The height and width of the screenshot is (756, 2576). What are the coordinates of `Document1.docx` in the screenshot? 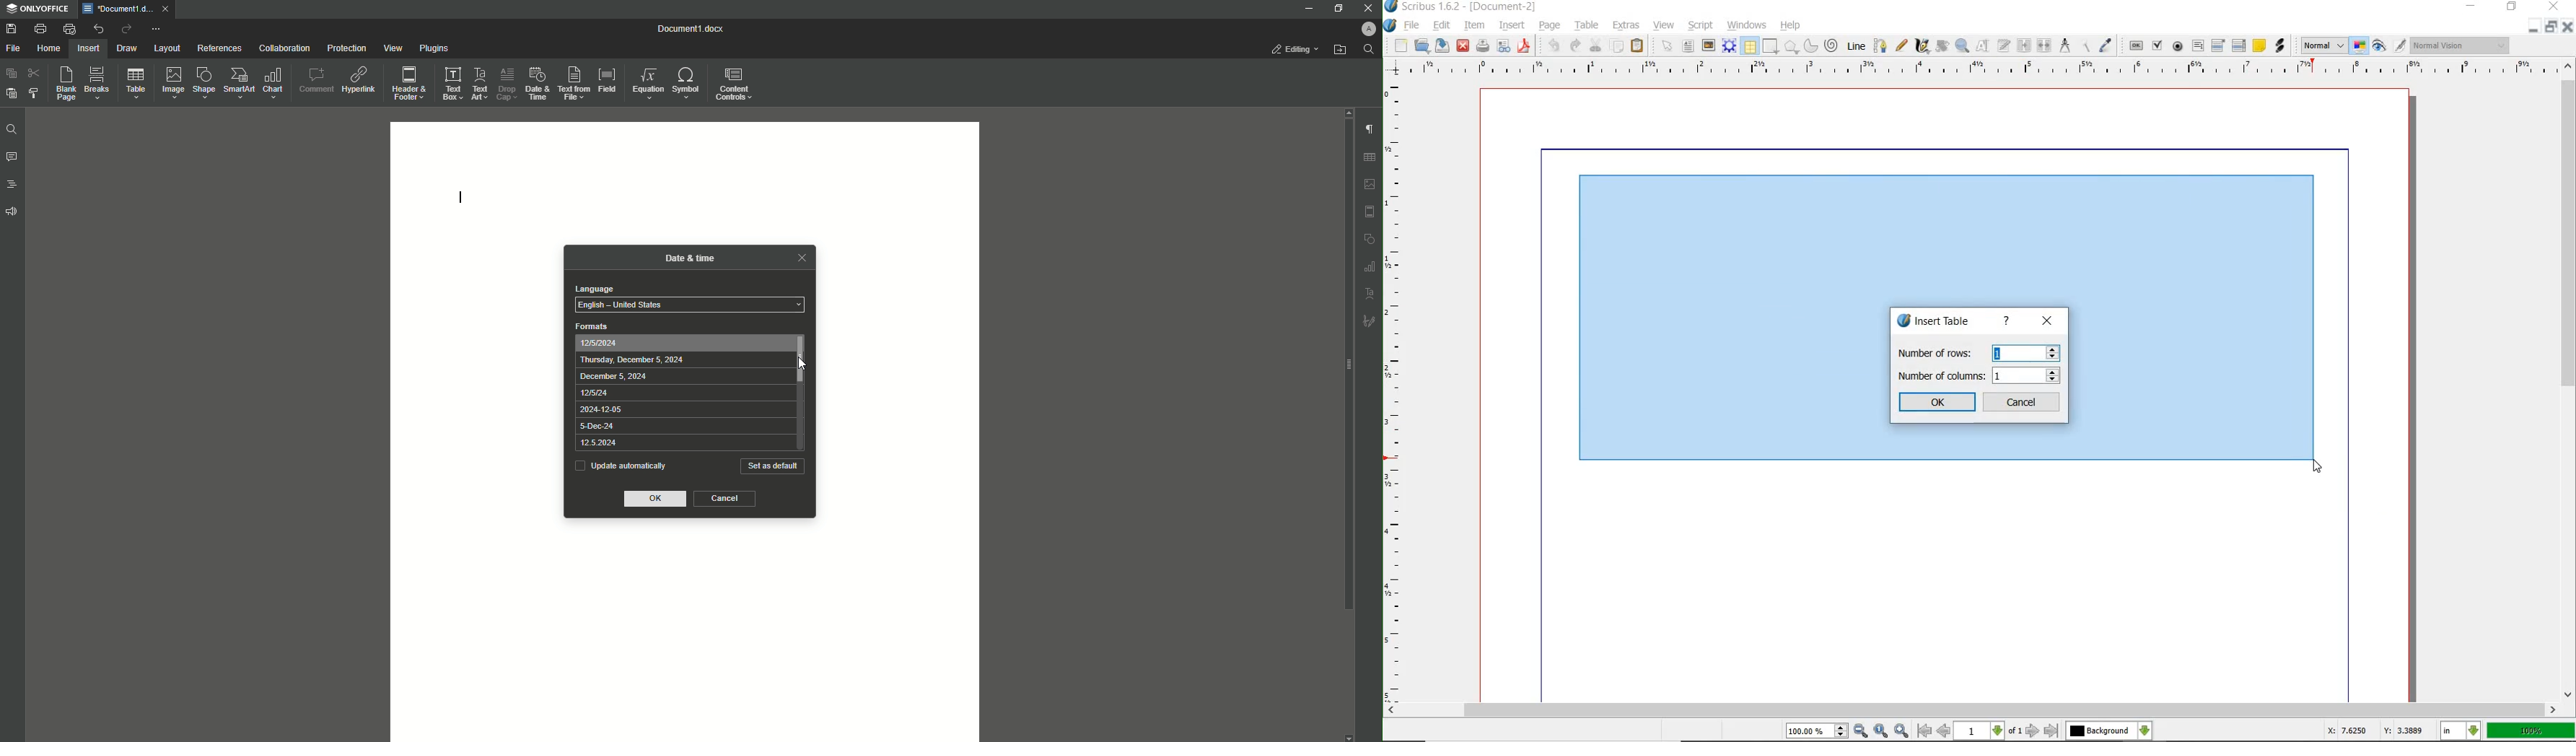 It's located at (692, 29).